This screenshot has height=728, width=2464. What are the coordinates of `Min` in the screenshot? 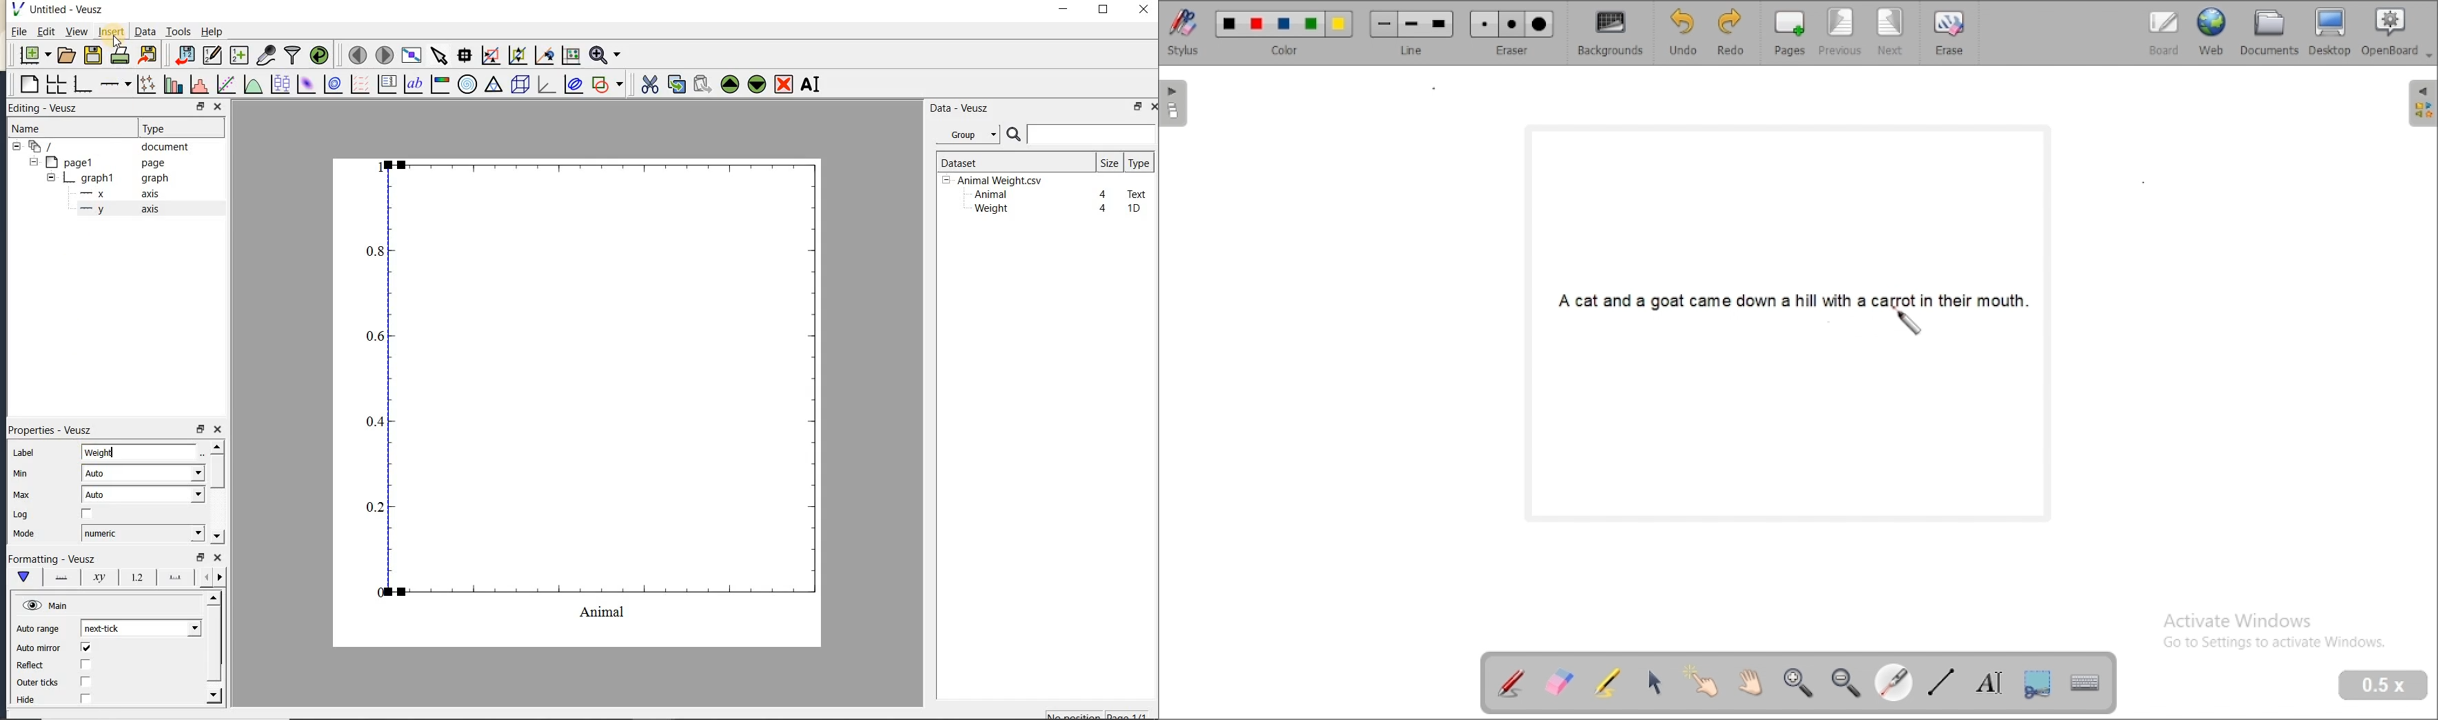 It's located at (22, 474).